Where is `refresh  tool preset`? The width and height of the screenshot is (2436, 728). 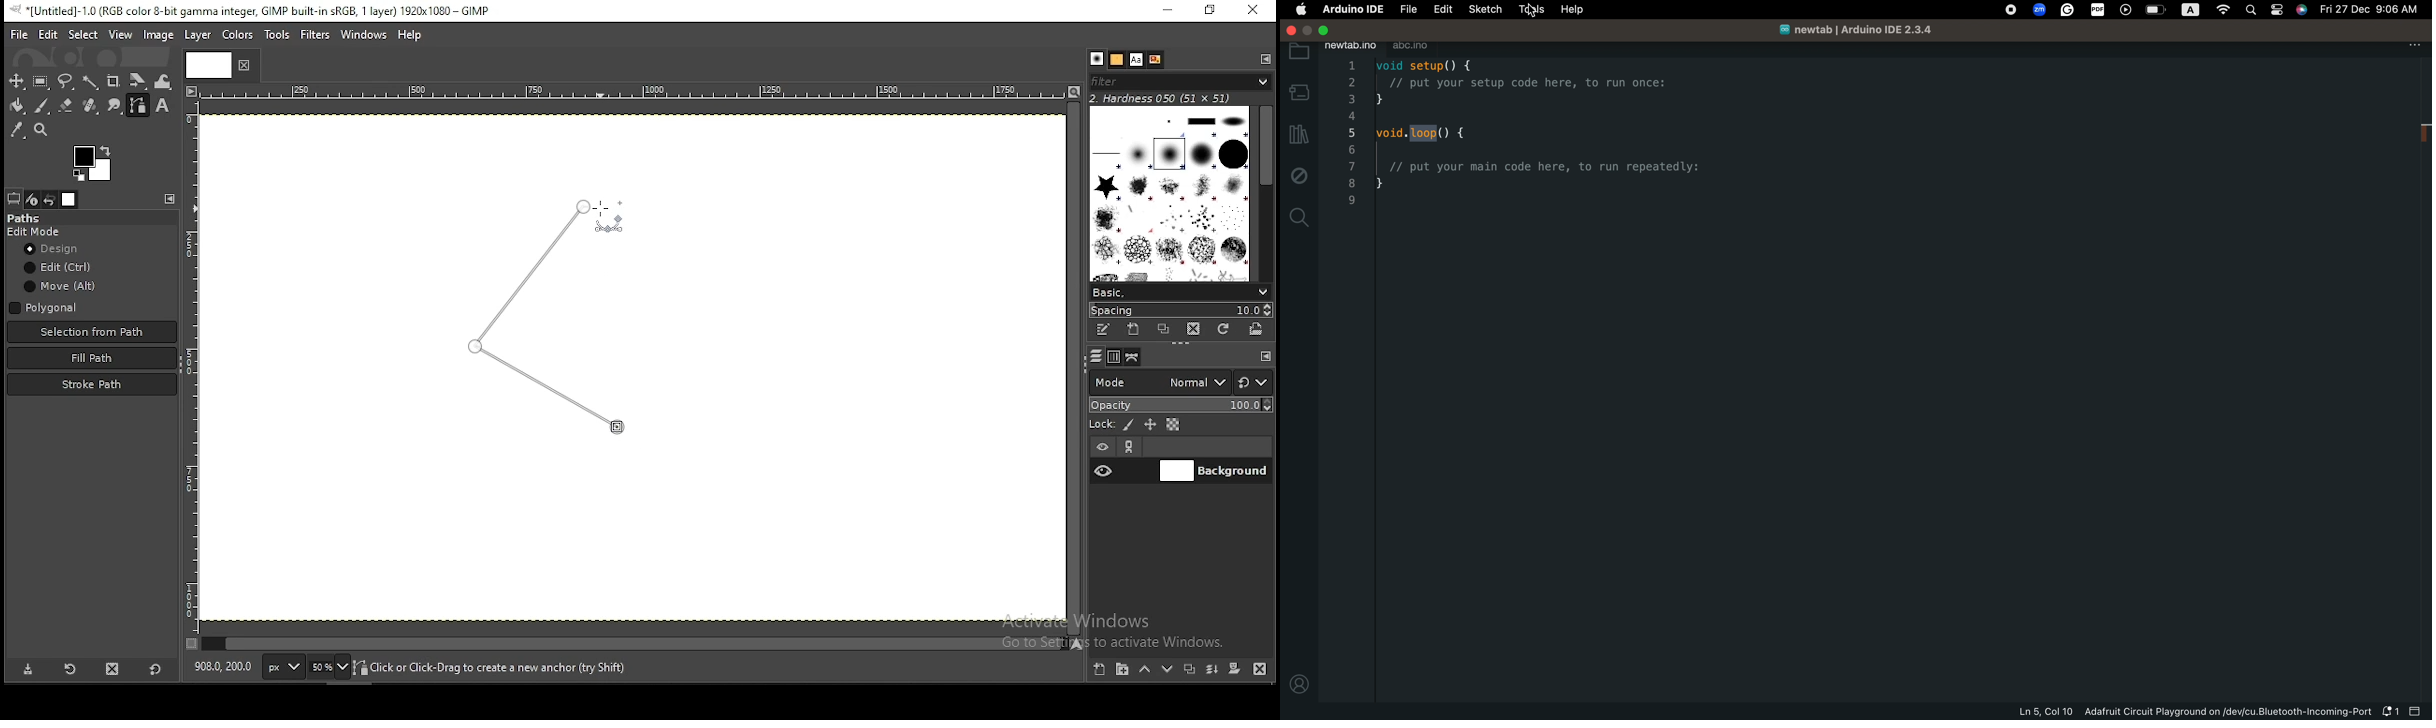 refresh  tool preset is located at coordinates (69, 671).